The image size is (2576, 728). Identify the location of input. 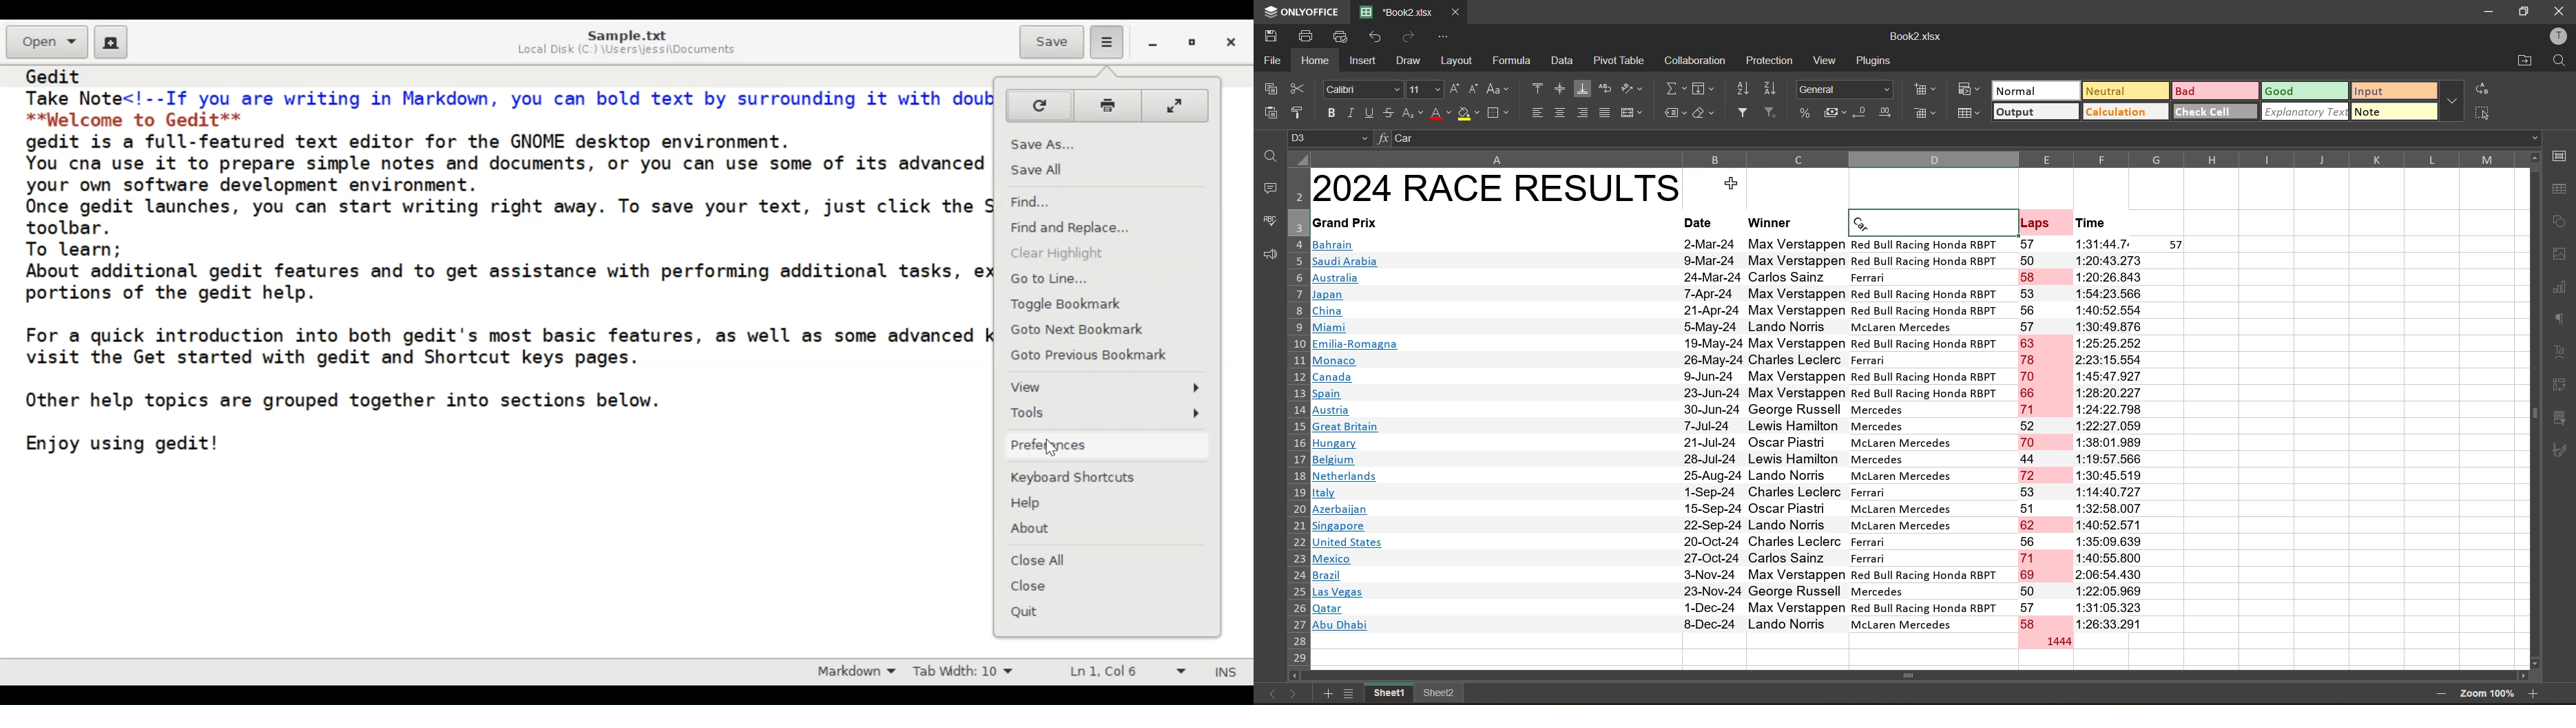
(2394, 91).